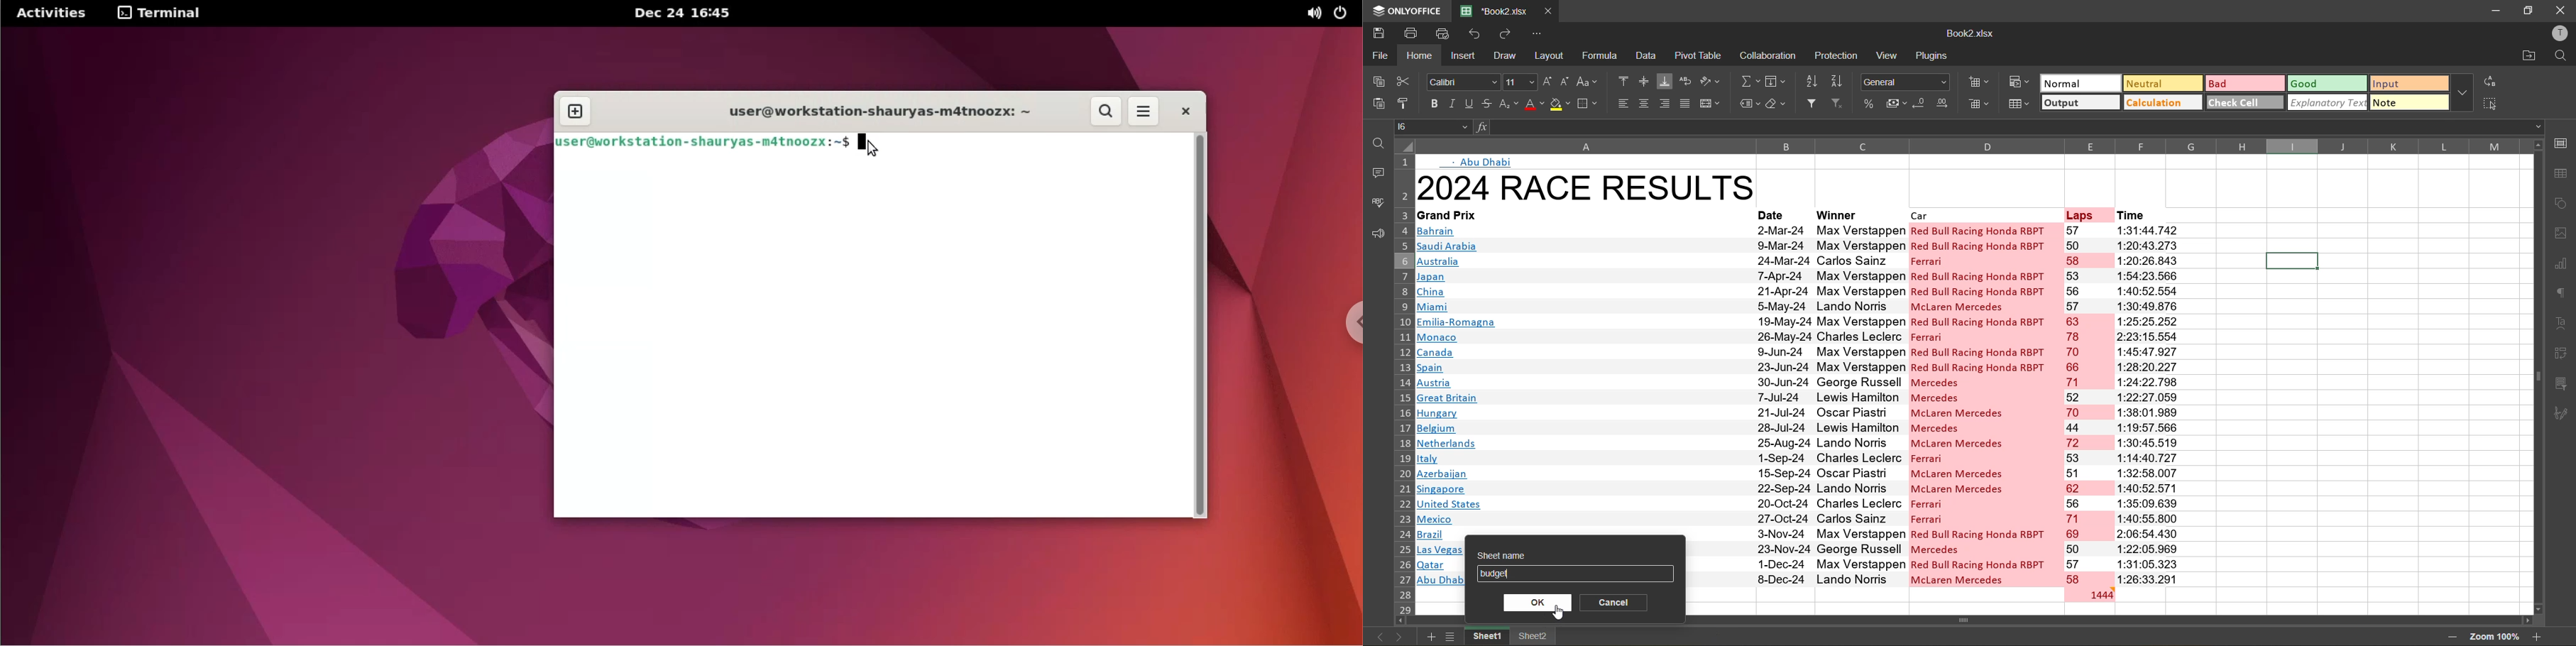  Describe the element at coordinates (2088, 594) in the screenshot. I see `total` at that location.